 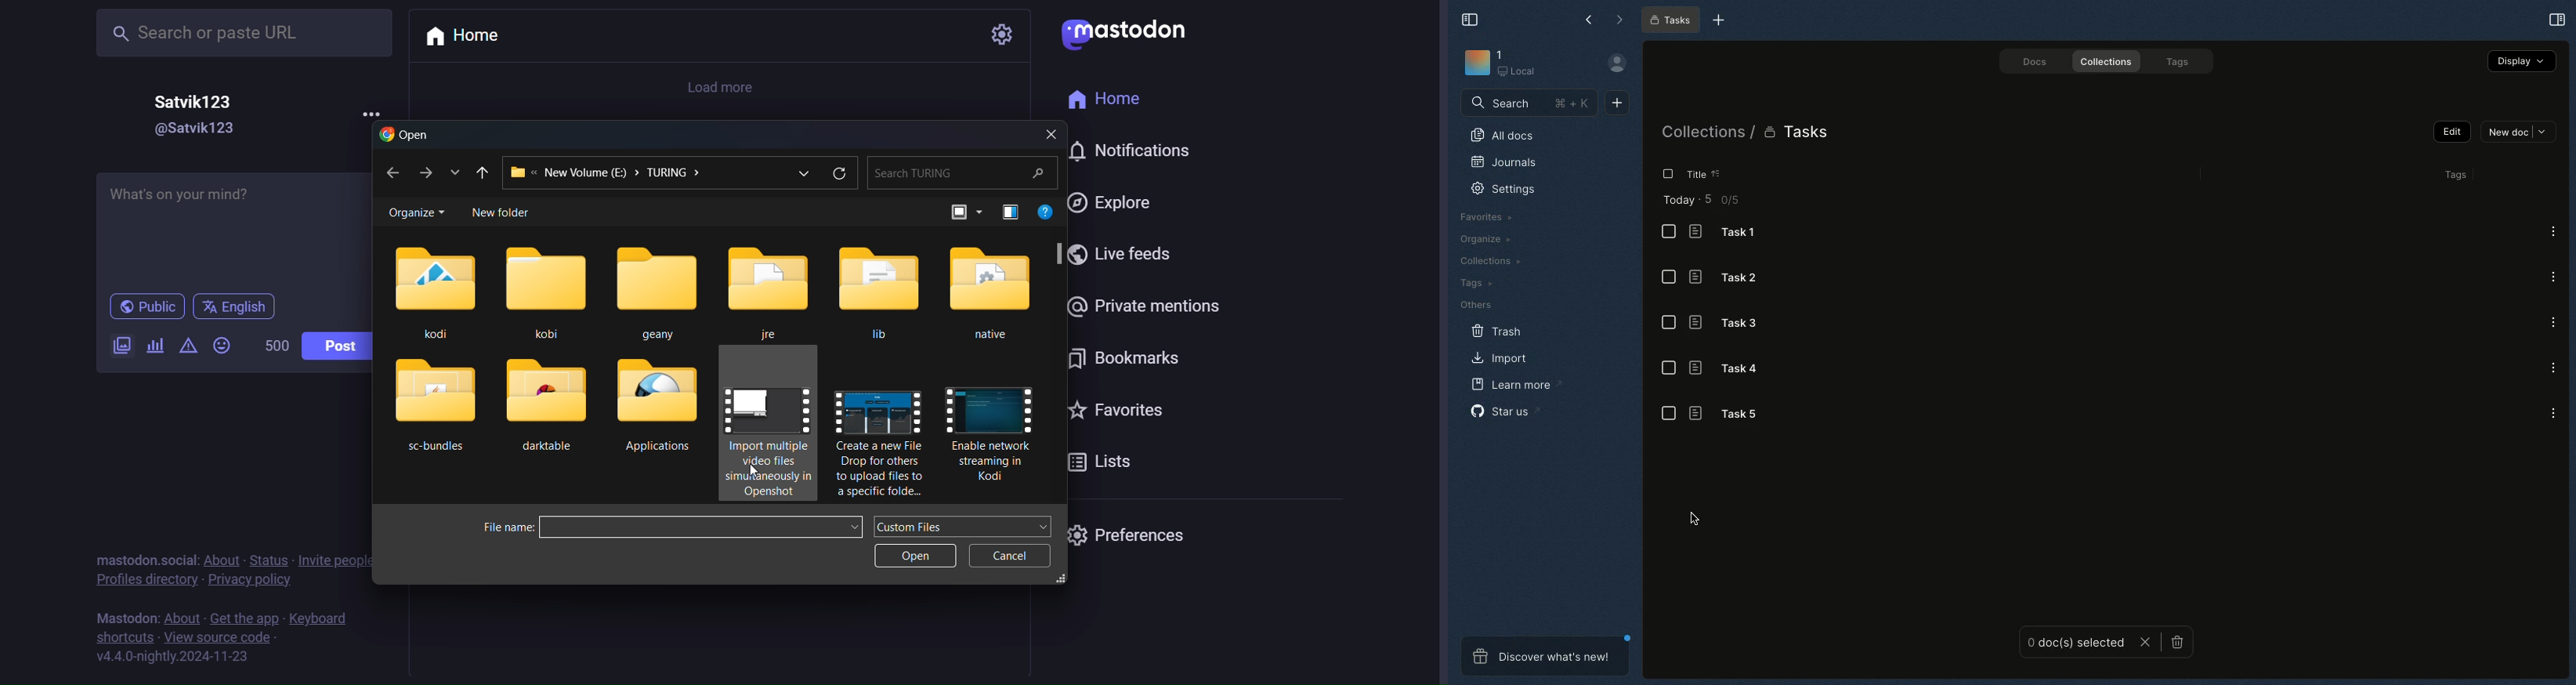 I want to click on Docs, so click(x=2036, y=60).